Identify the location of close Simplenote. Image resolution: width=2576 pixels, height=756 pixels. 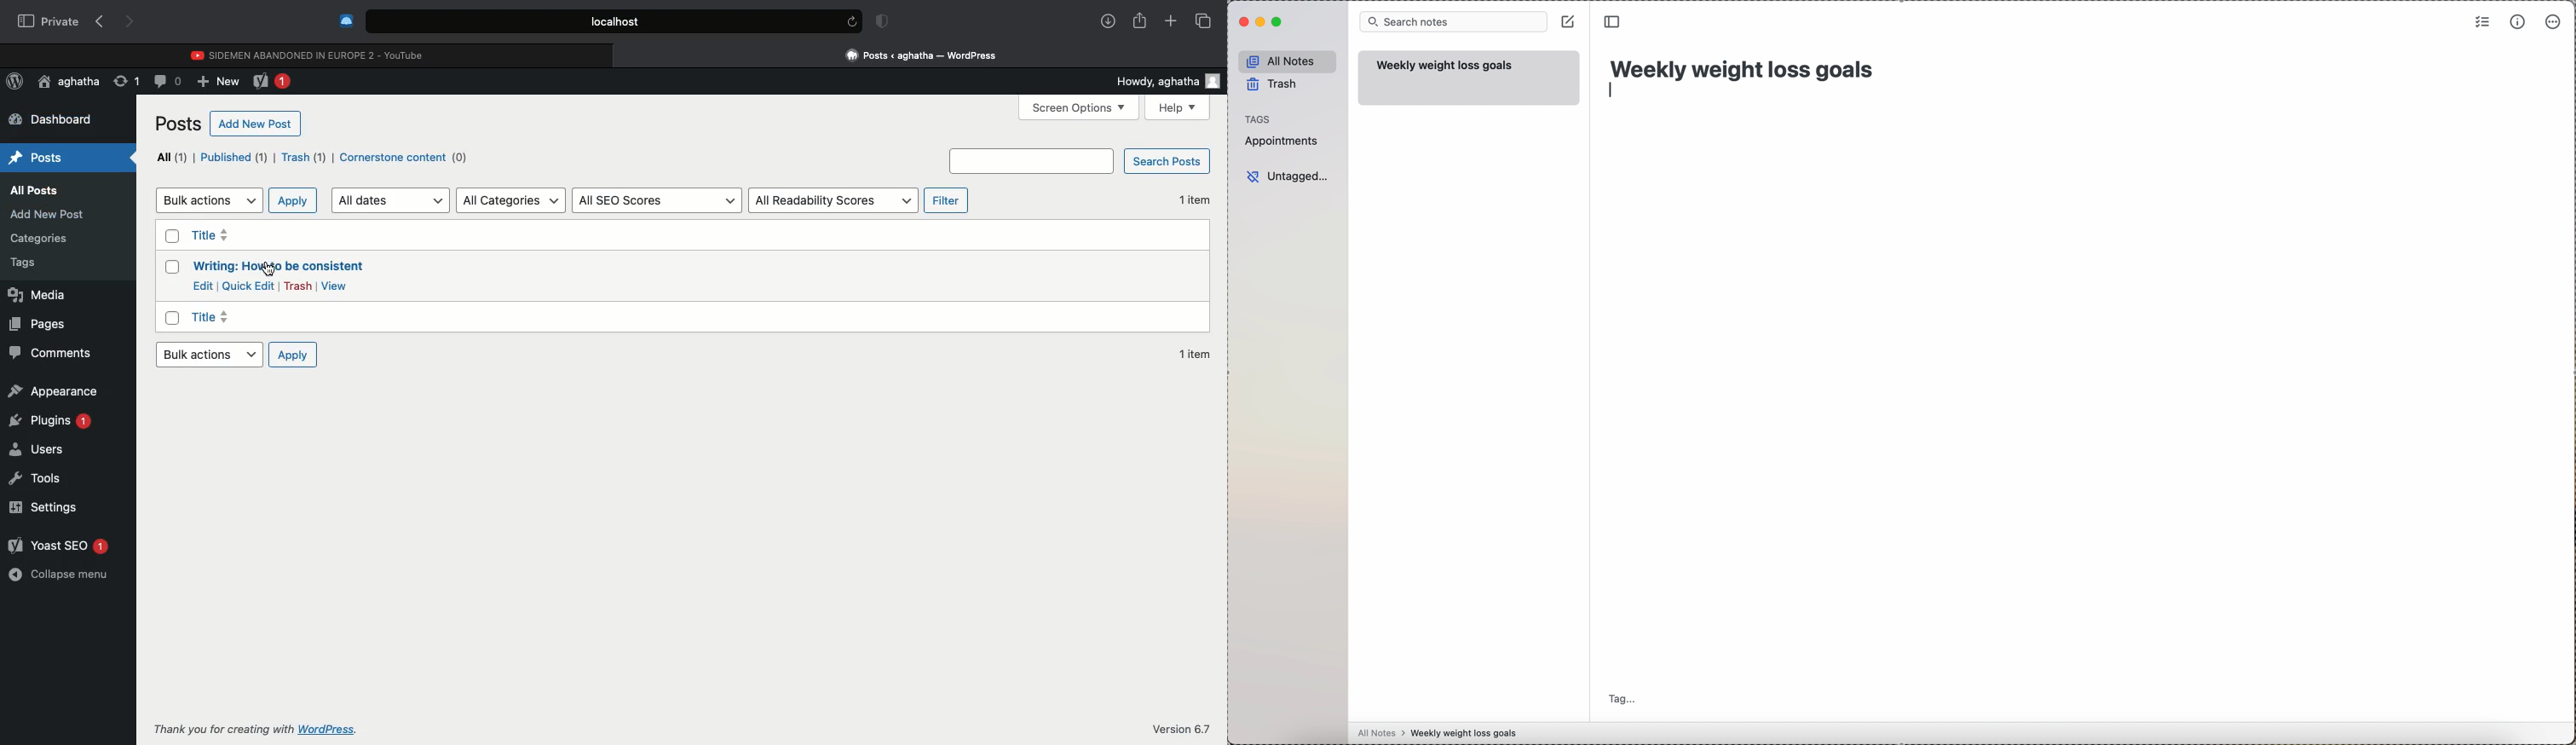
(1244, 21).